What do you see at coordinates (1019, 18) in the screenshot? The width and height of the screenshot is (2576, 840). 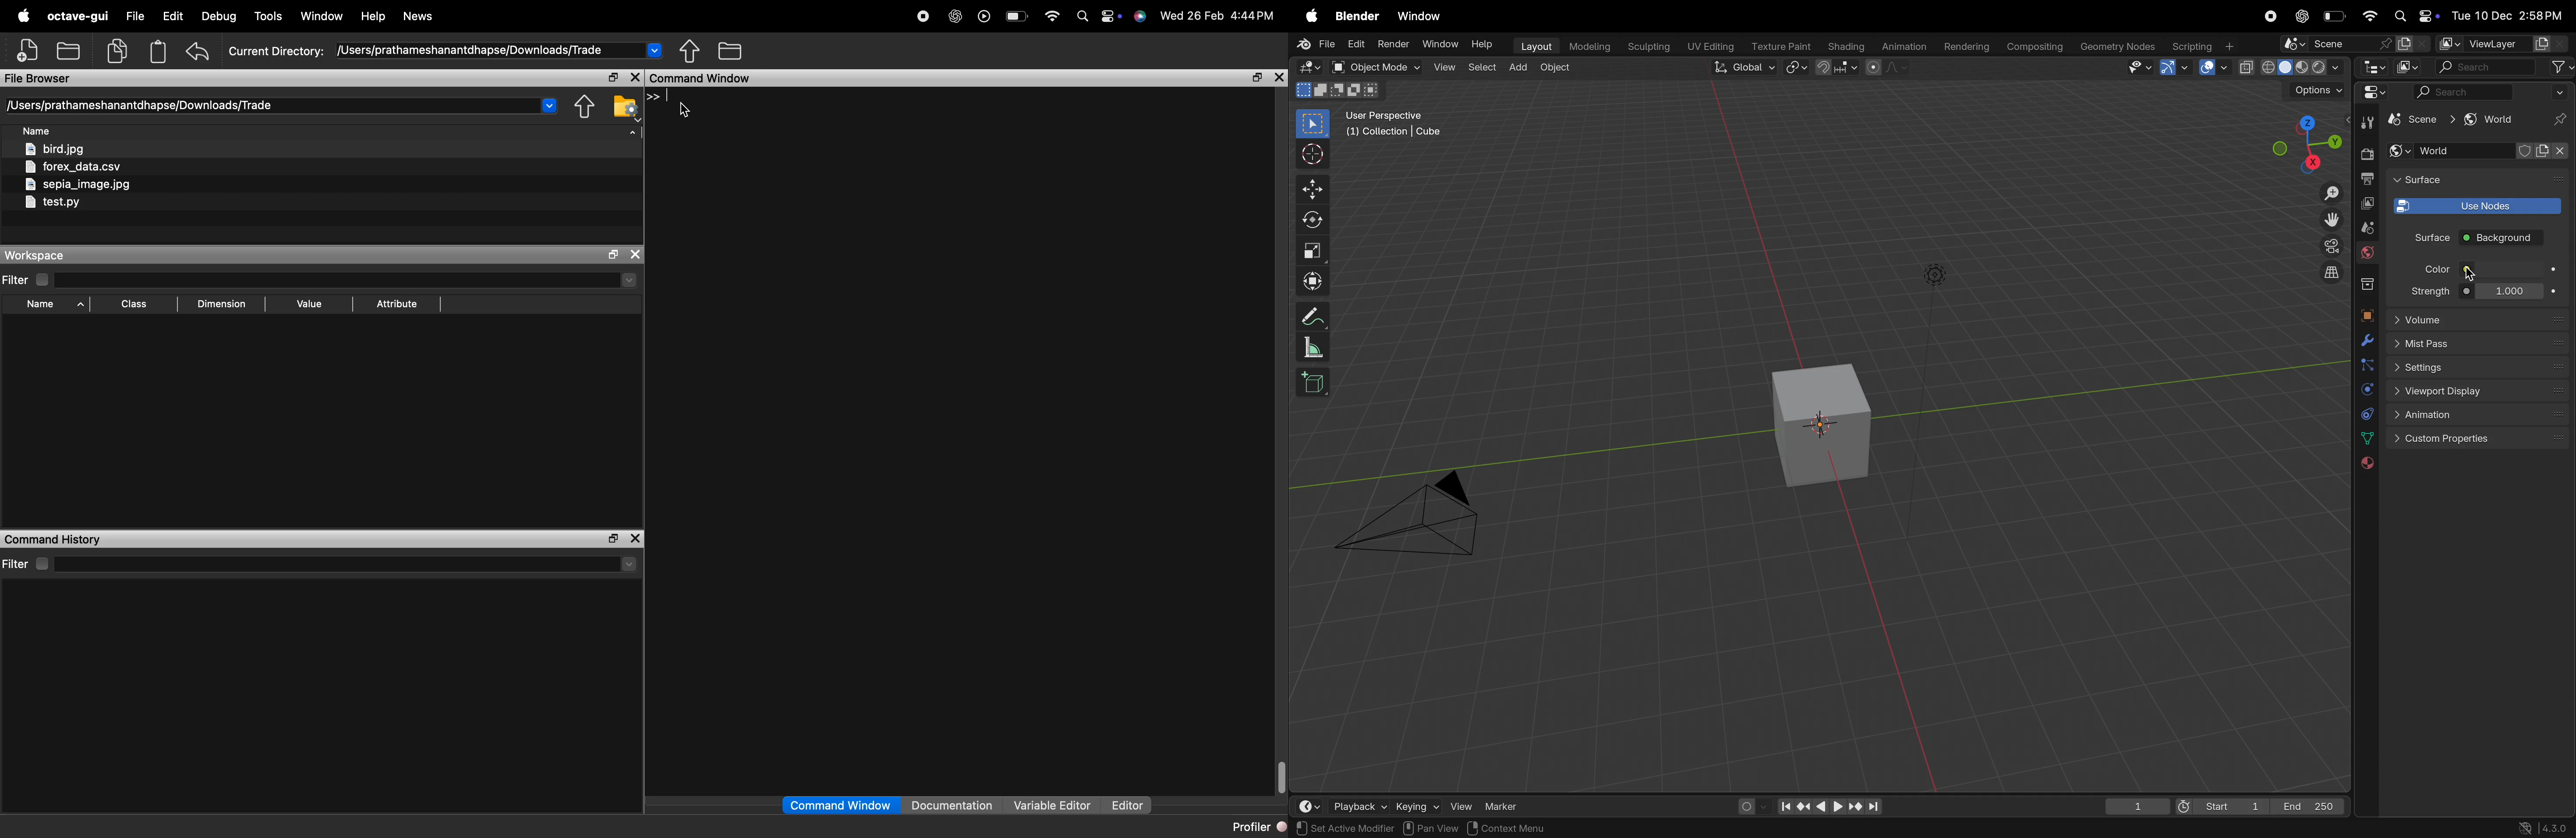 I see `battery` at bounding box center [1019, 18].